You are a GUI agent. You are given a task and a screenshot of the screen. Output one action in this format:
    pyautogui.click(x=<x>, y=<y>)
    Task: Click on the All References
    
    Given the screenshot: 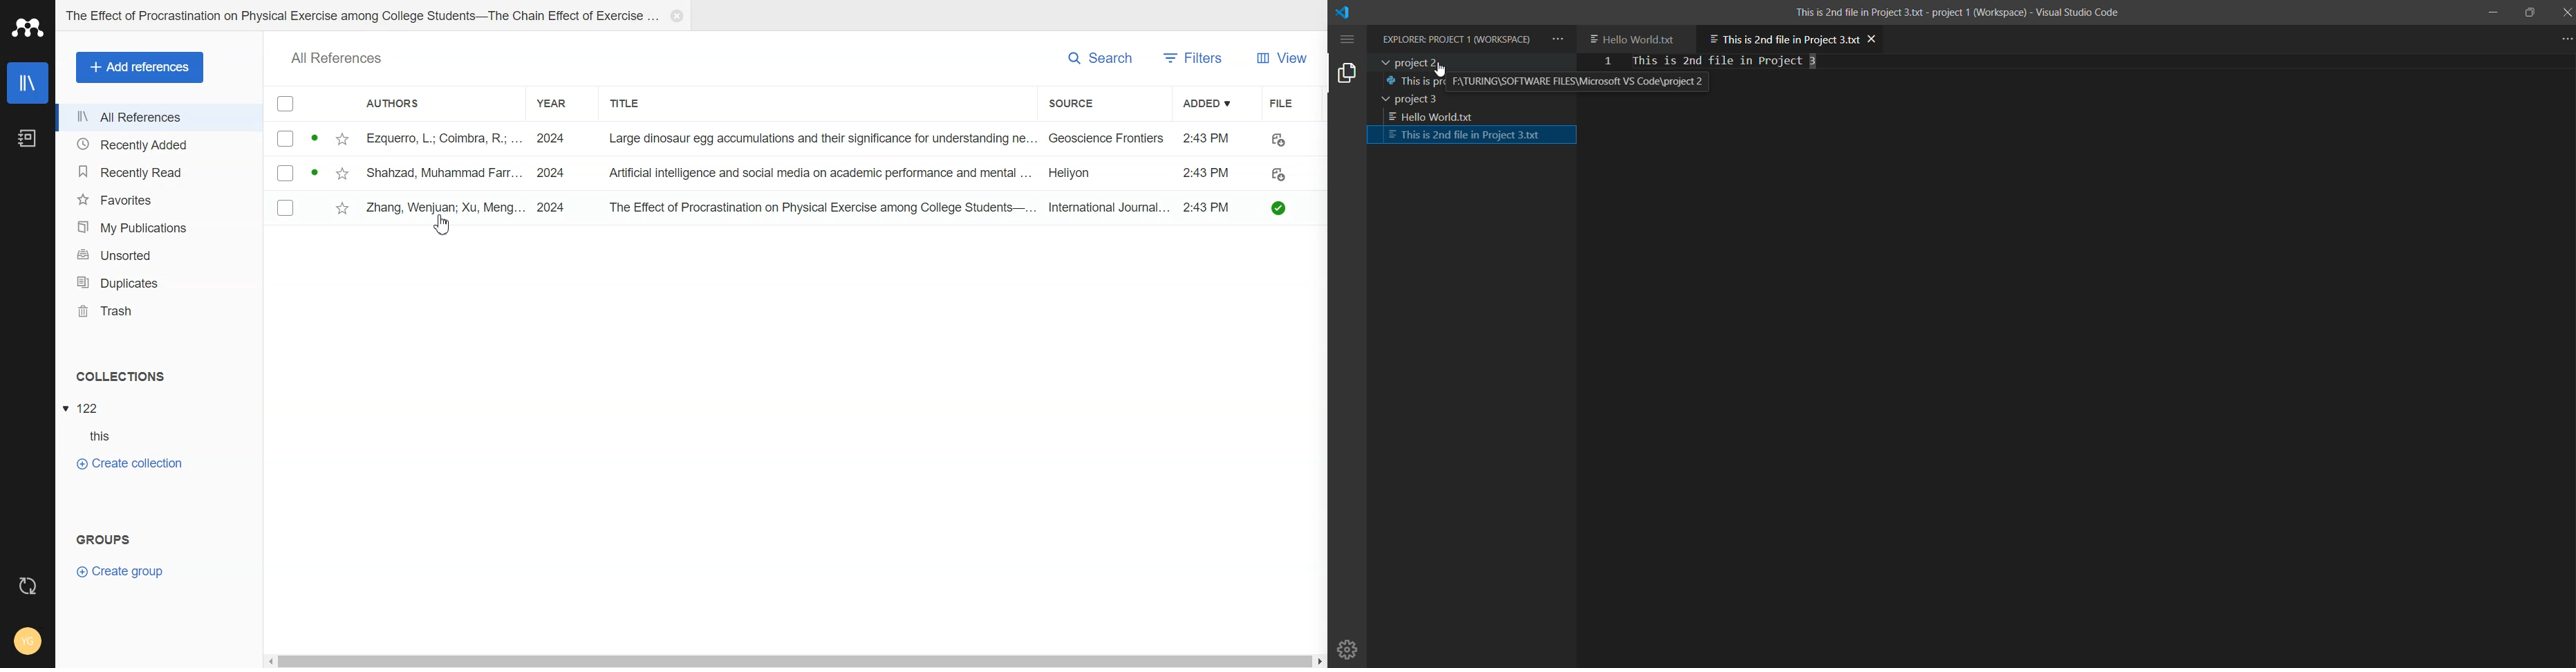 What is the action you would take?
    pyautogui.click(x=342, y=56)
    